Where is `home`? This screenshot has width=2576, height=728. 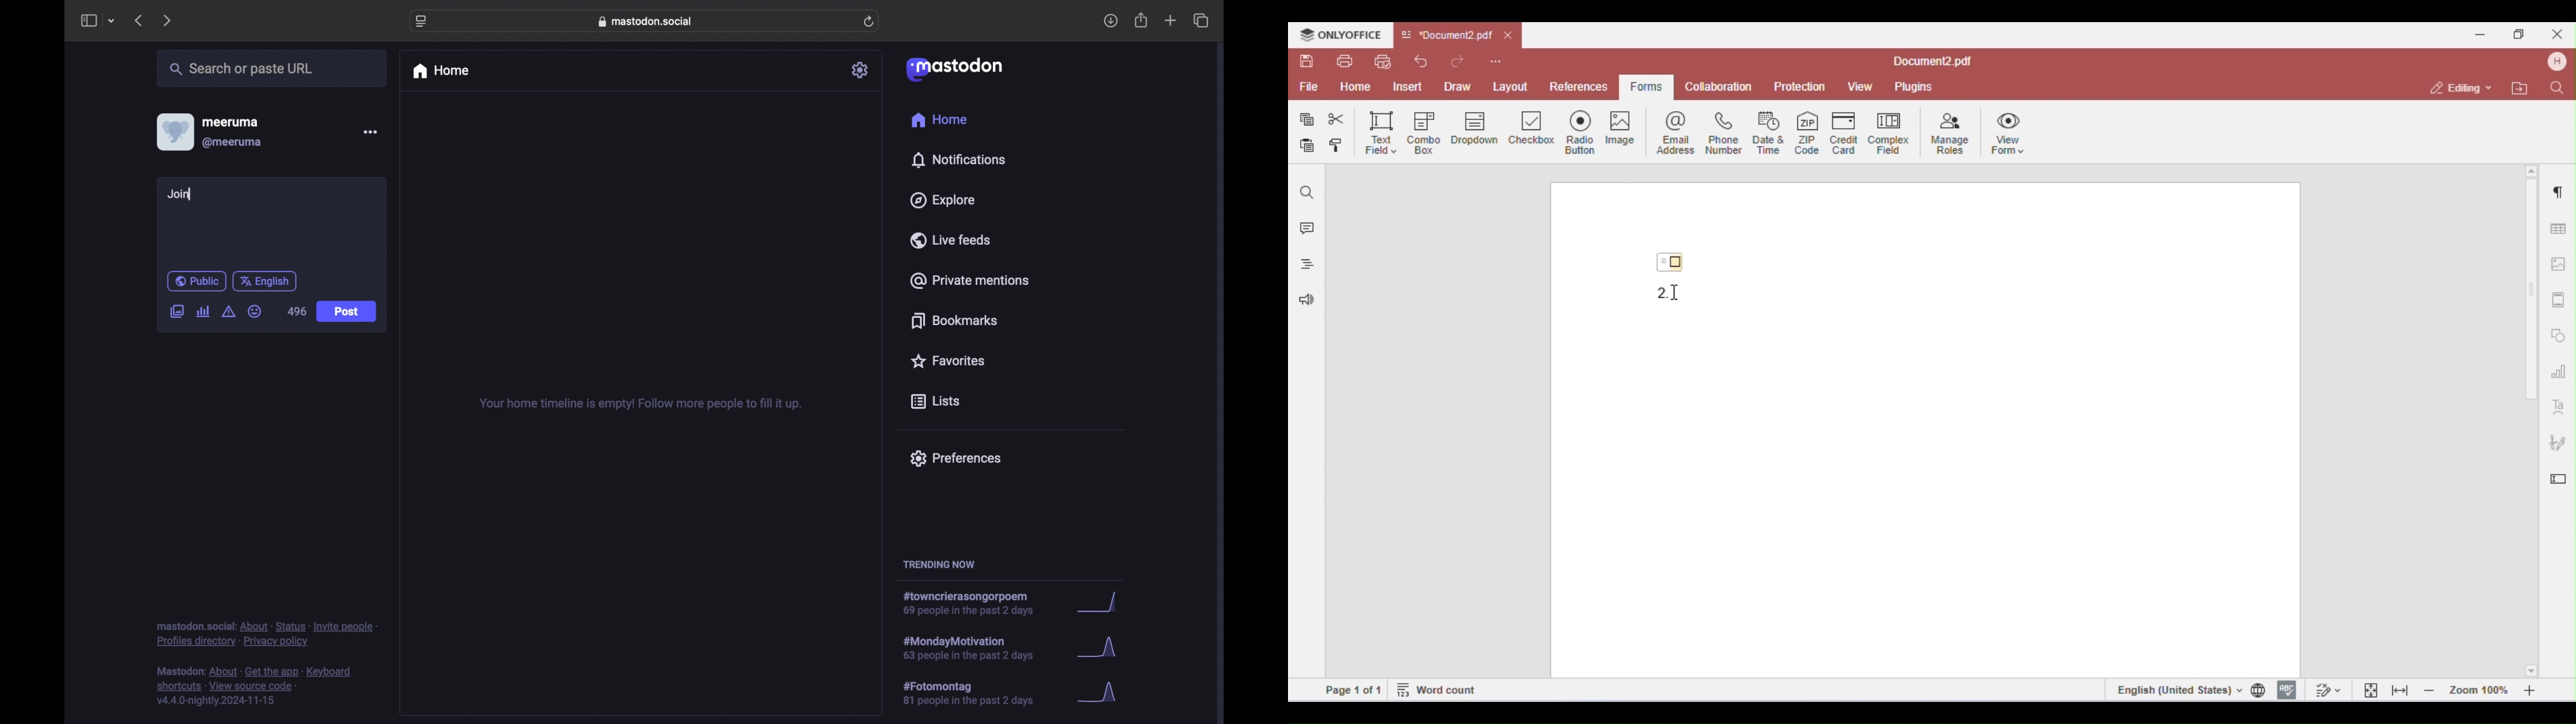 home is located at coordinates (440, 71).